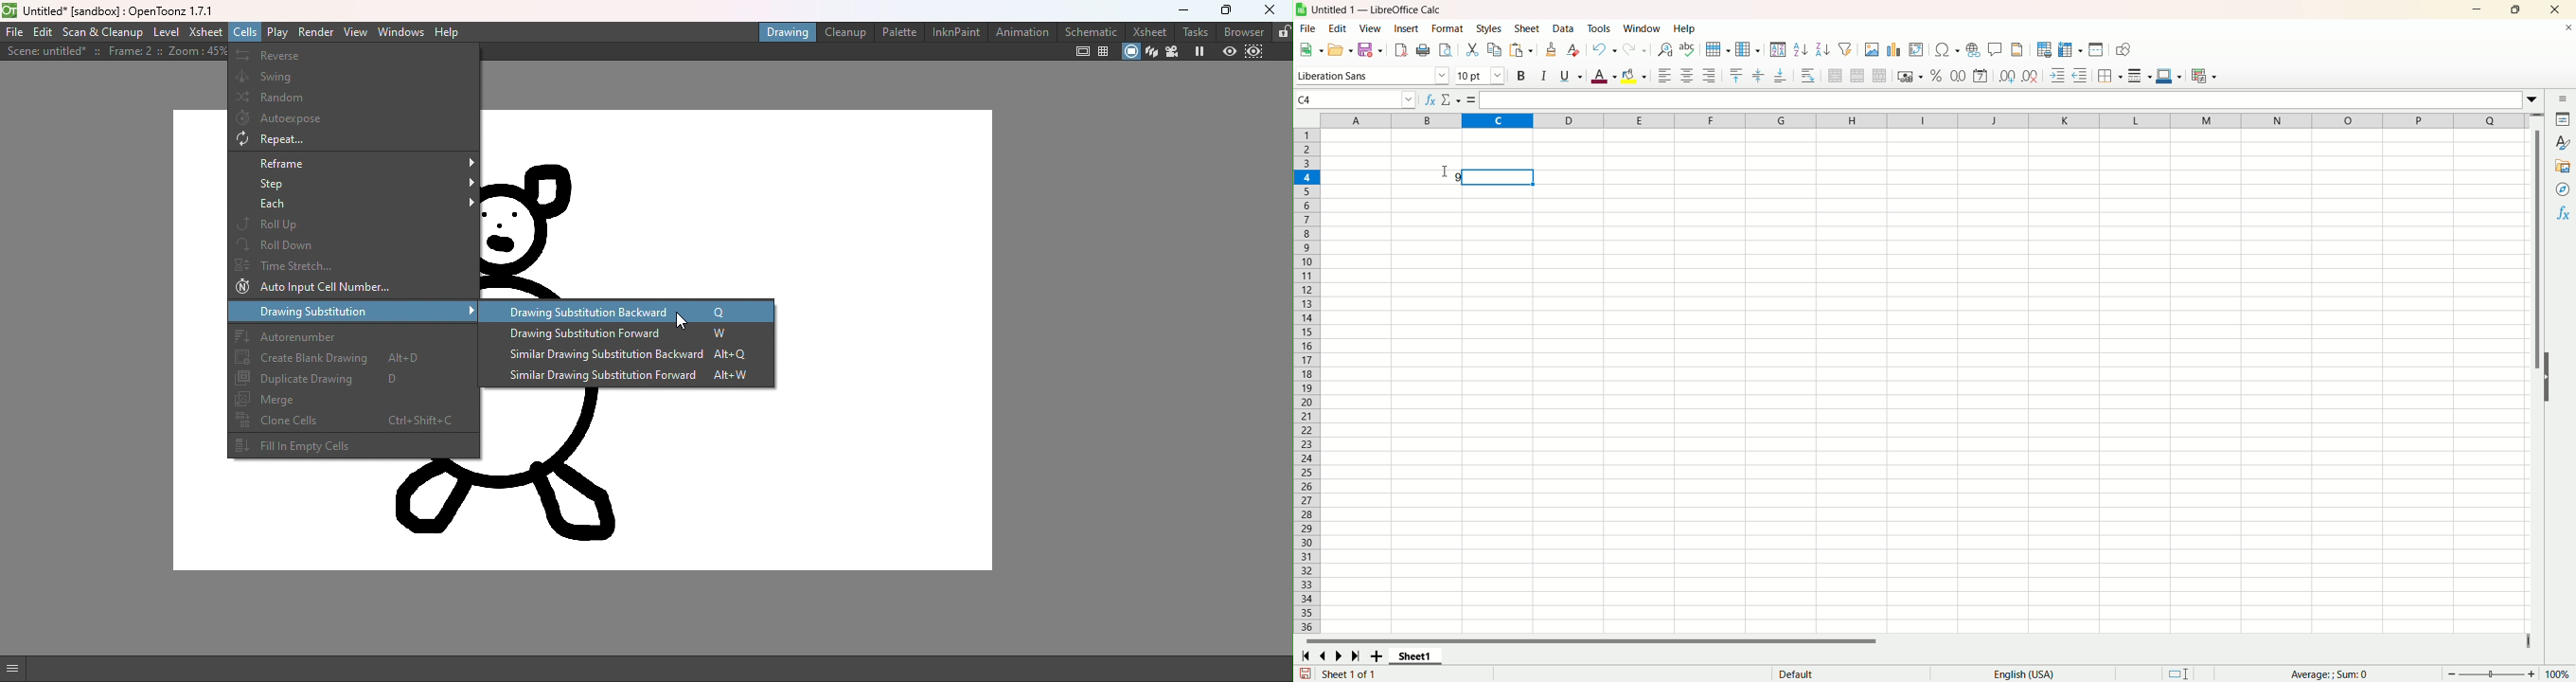  Describe the element at coordinates (2190, 672) in the screenshot. I see `Selection mode` at that location.